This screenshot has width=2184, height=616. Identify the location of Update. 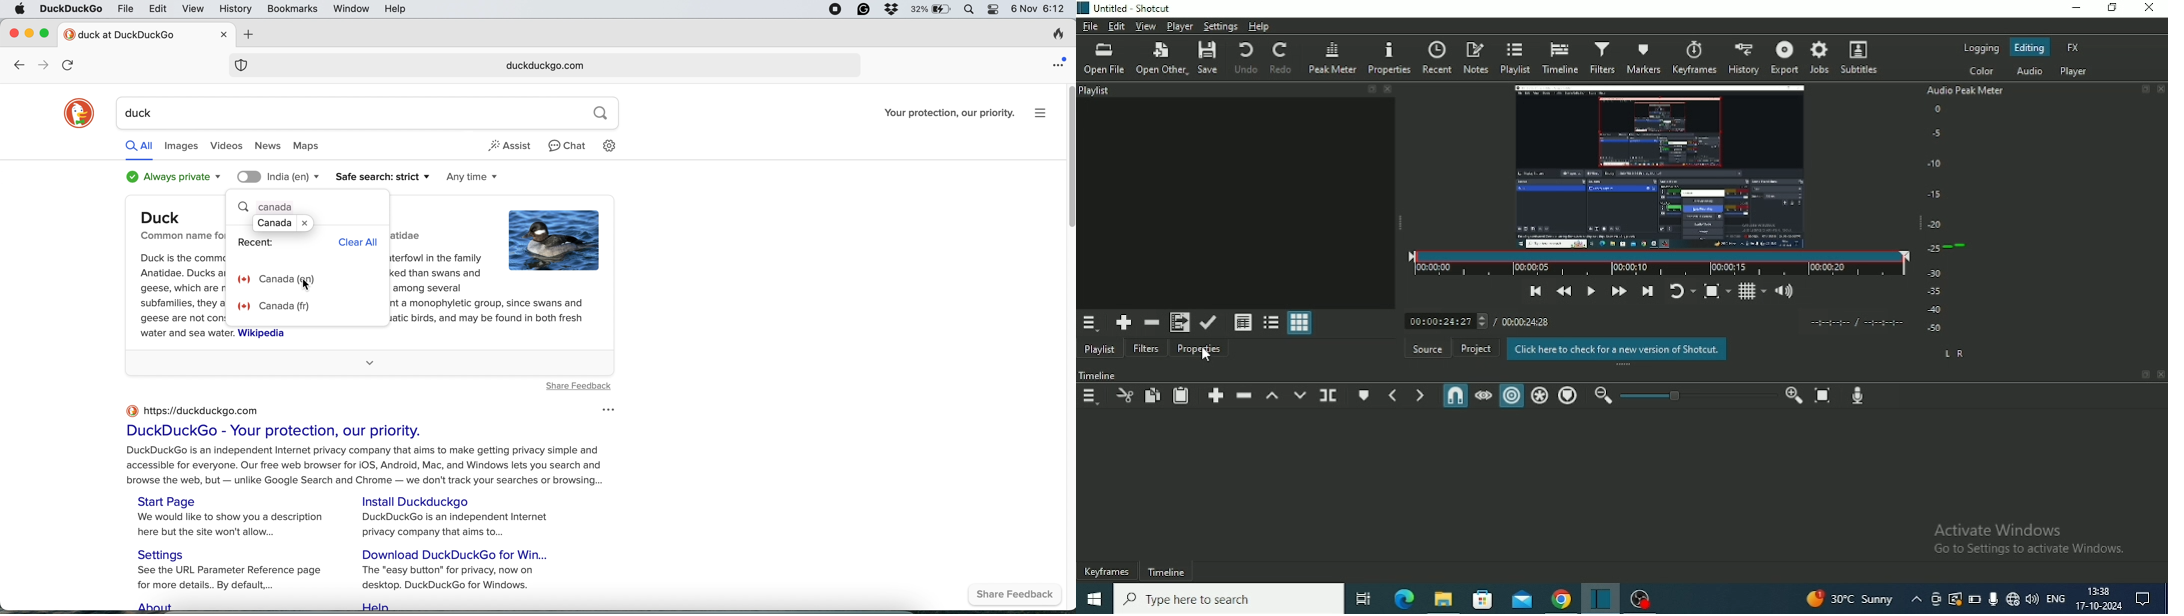
(1209, 323).